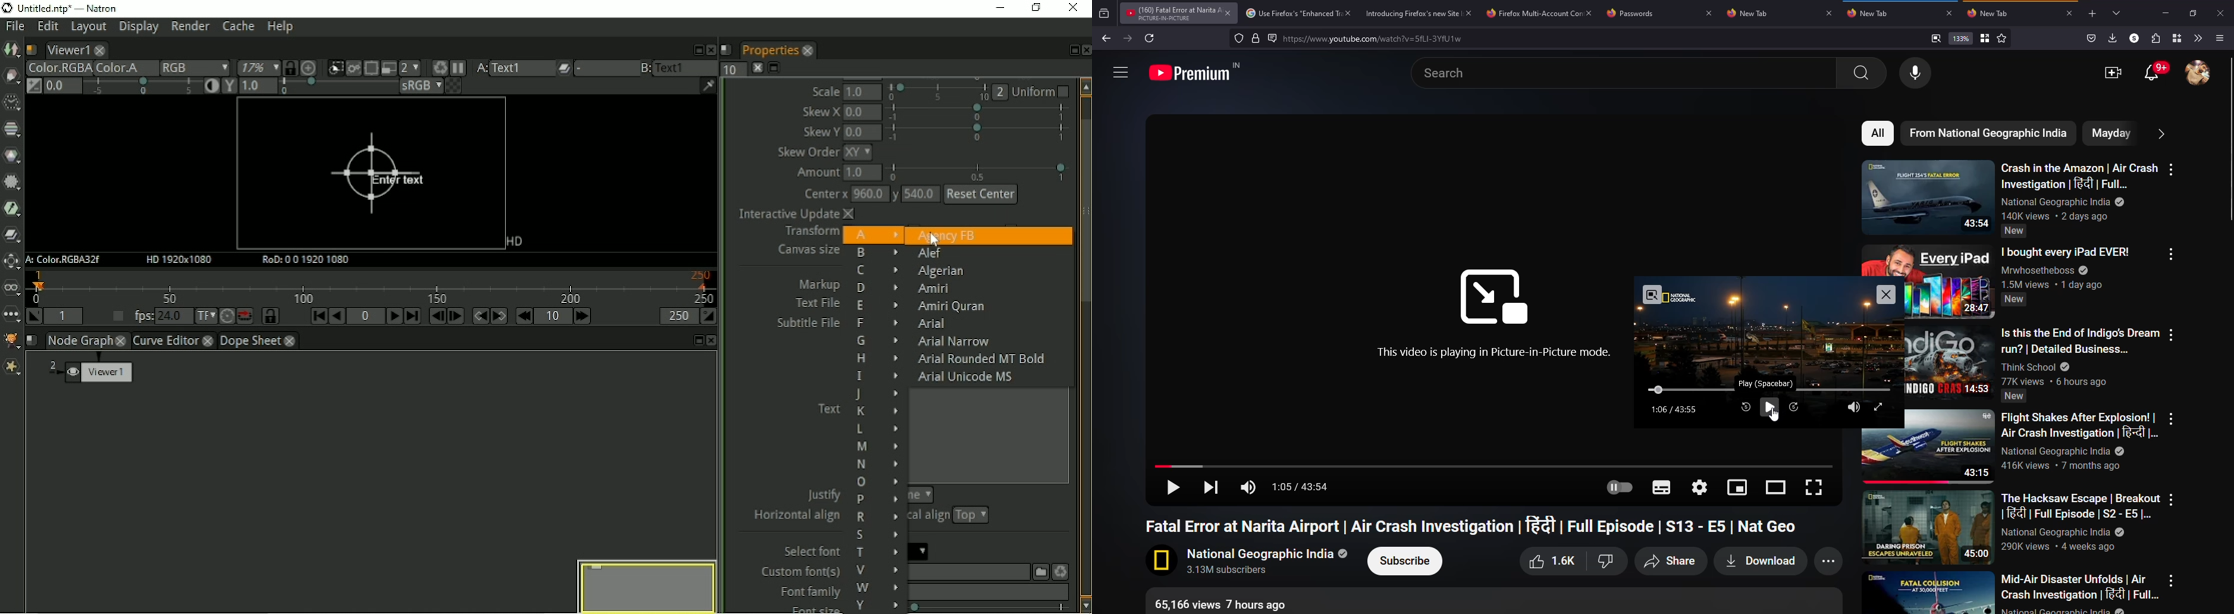 This screenshot has width=2240, height=616. I want to click on settings, so click(1701, 486).